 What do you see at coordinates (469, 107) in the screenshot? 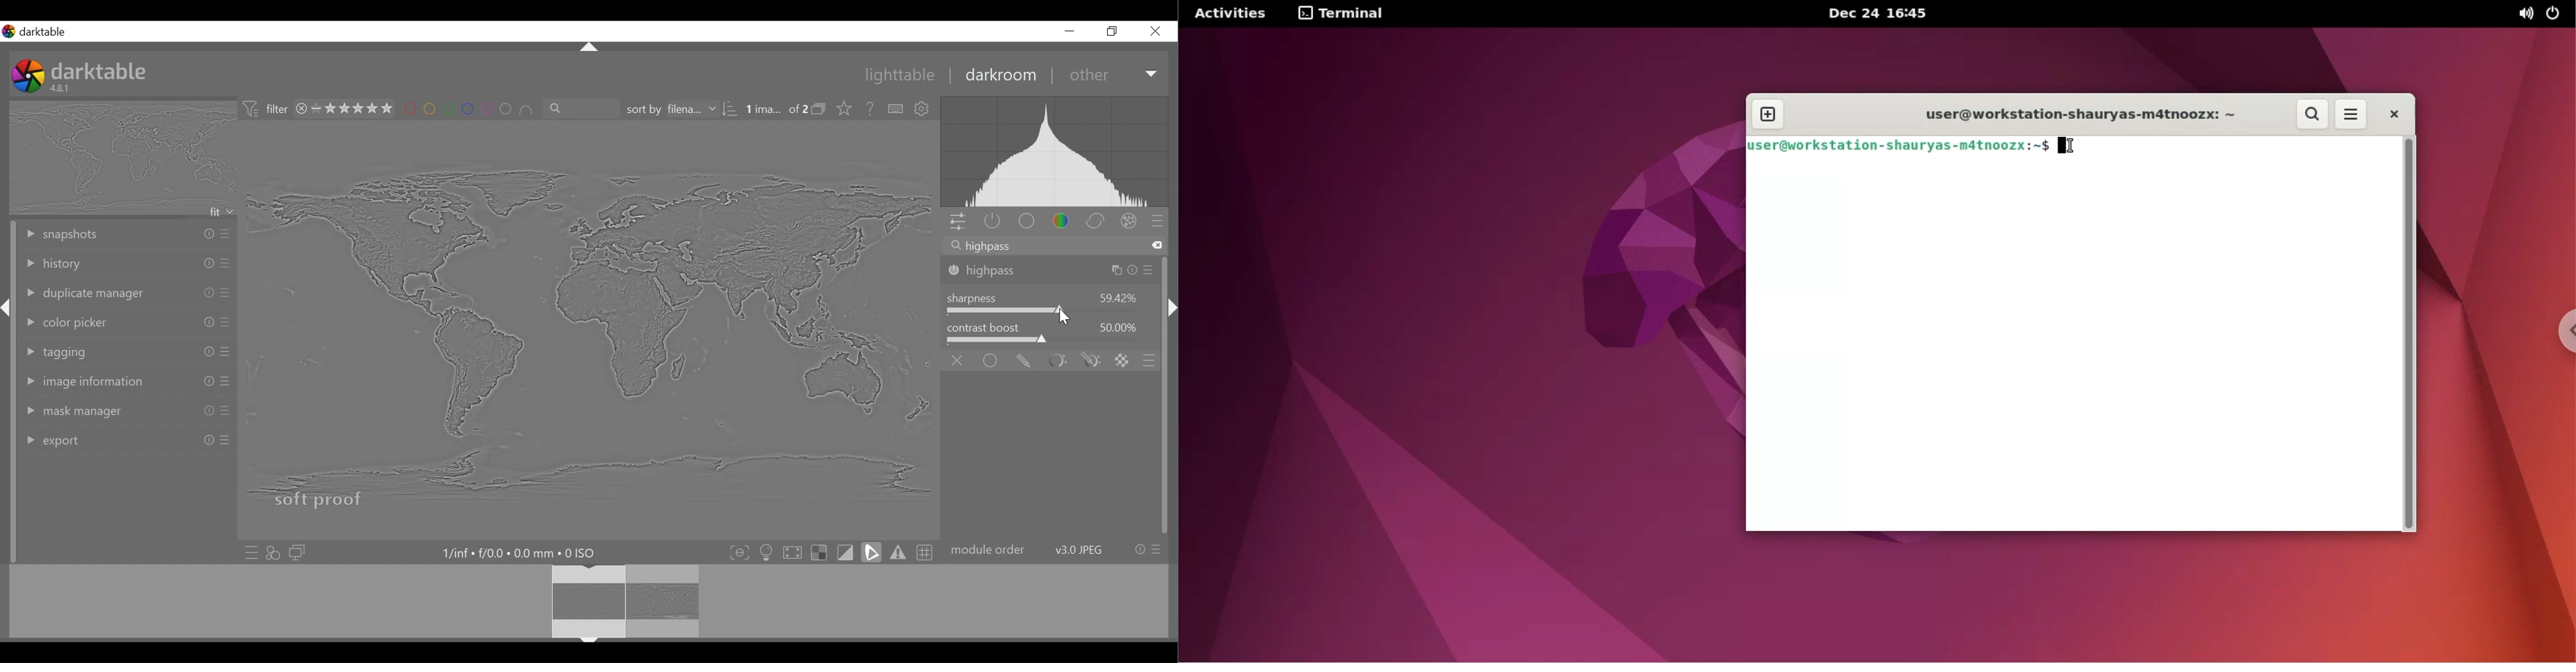
I see `filter by image color label` at bounding box center [469, 107].